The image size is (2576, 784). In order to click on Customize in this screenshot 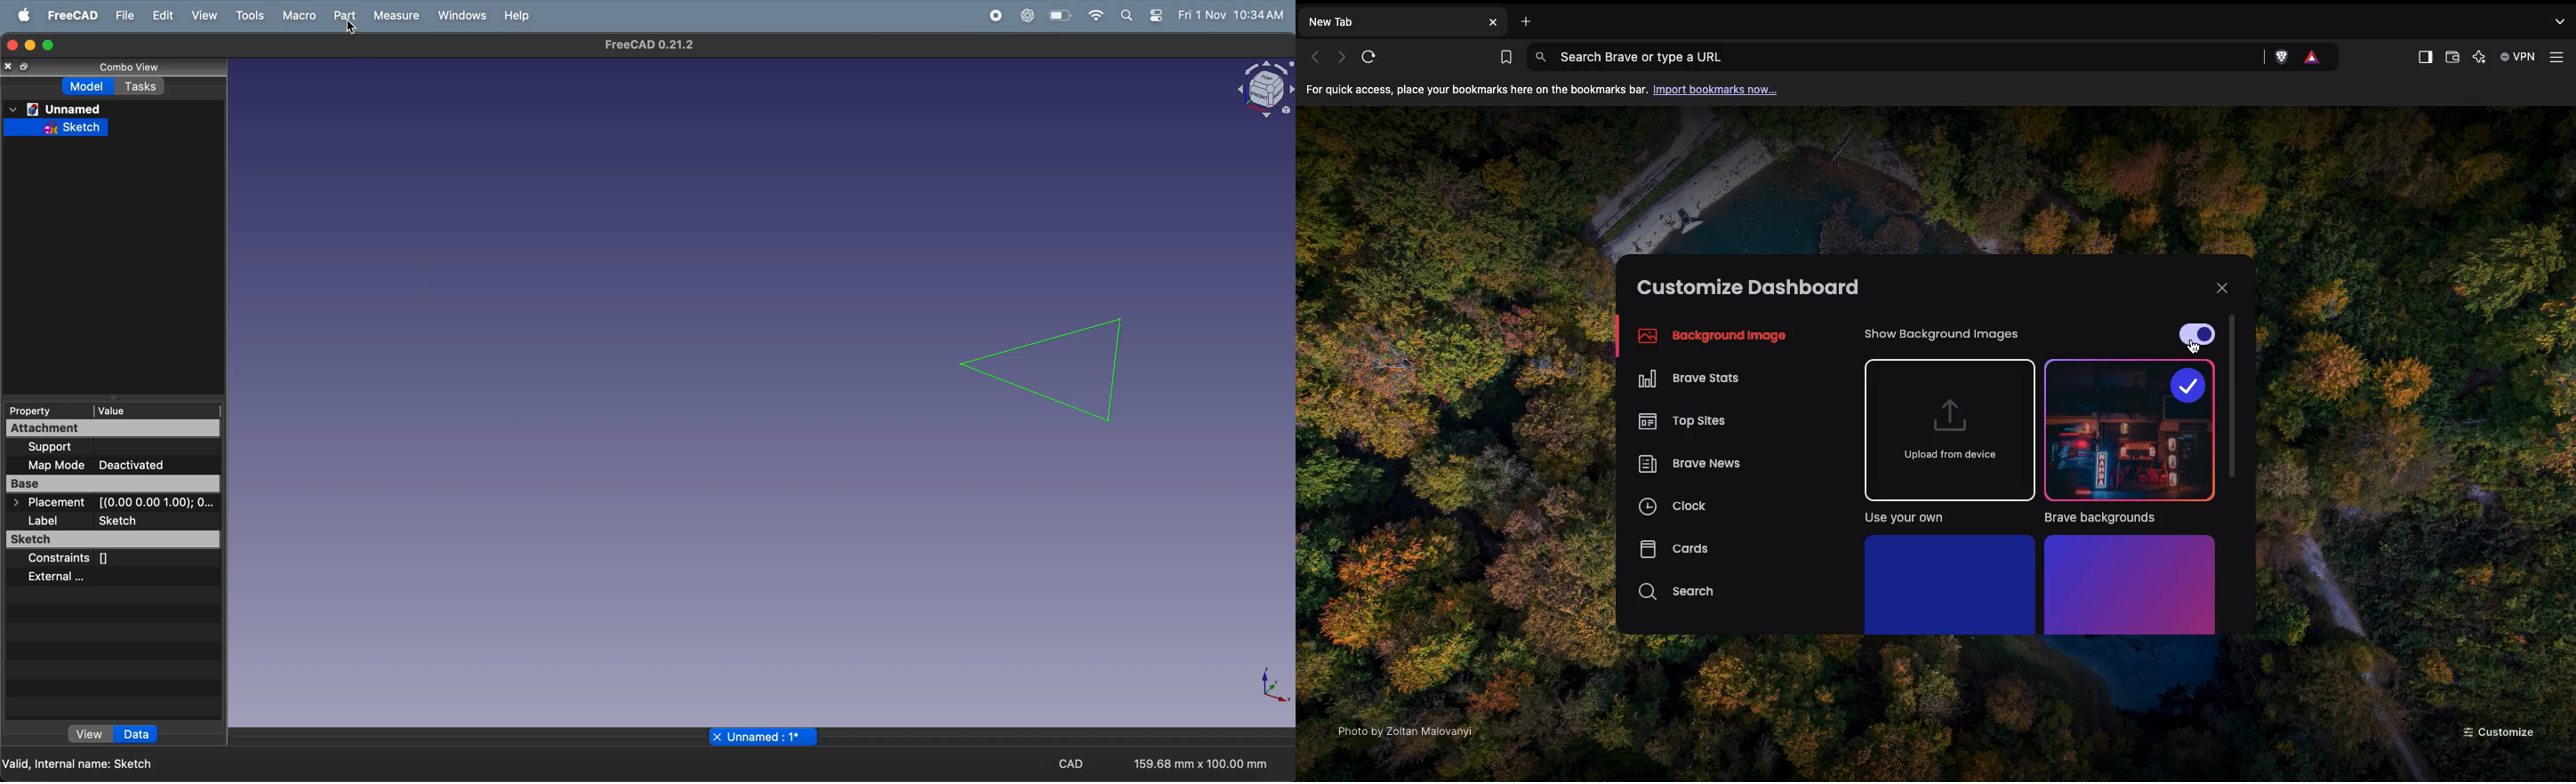, I will do `click(2500, 730)`.